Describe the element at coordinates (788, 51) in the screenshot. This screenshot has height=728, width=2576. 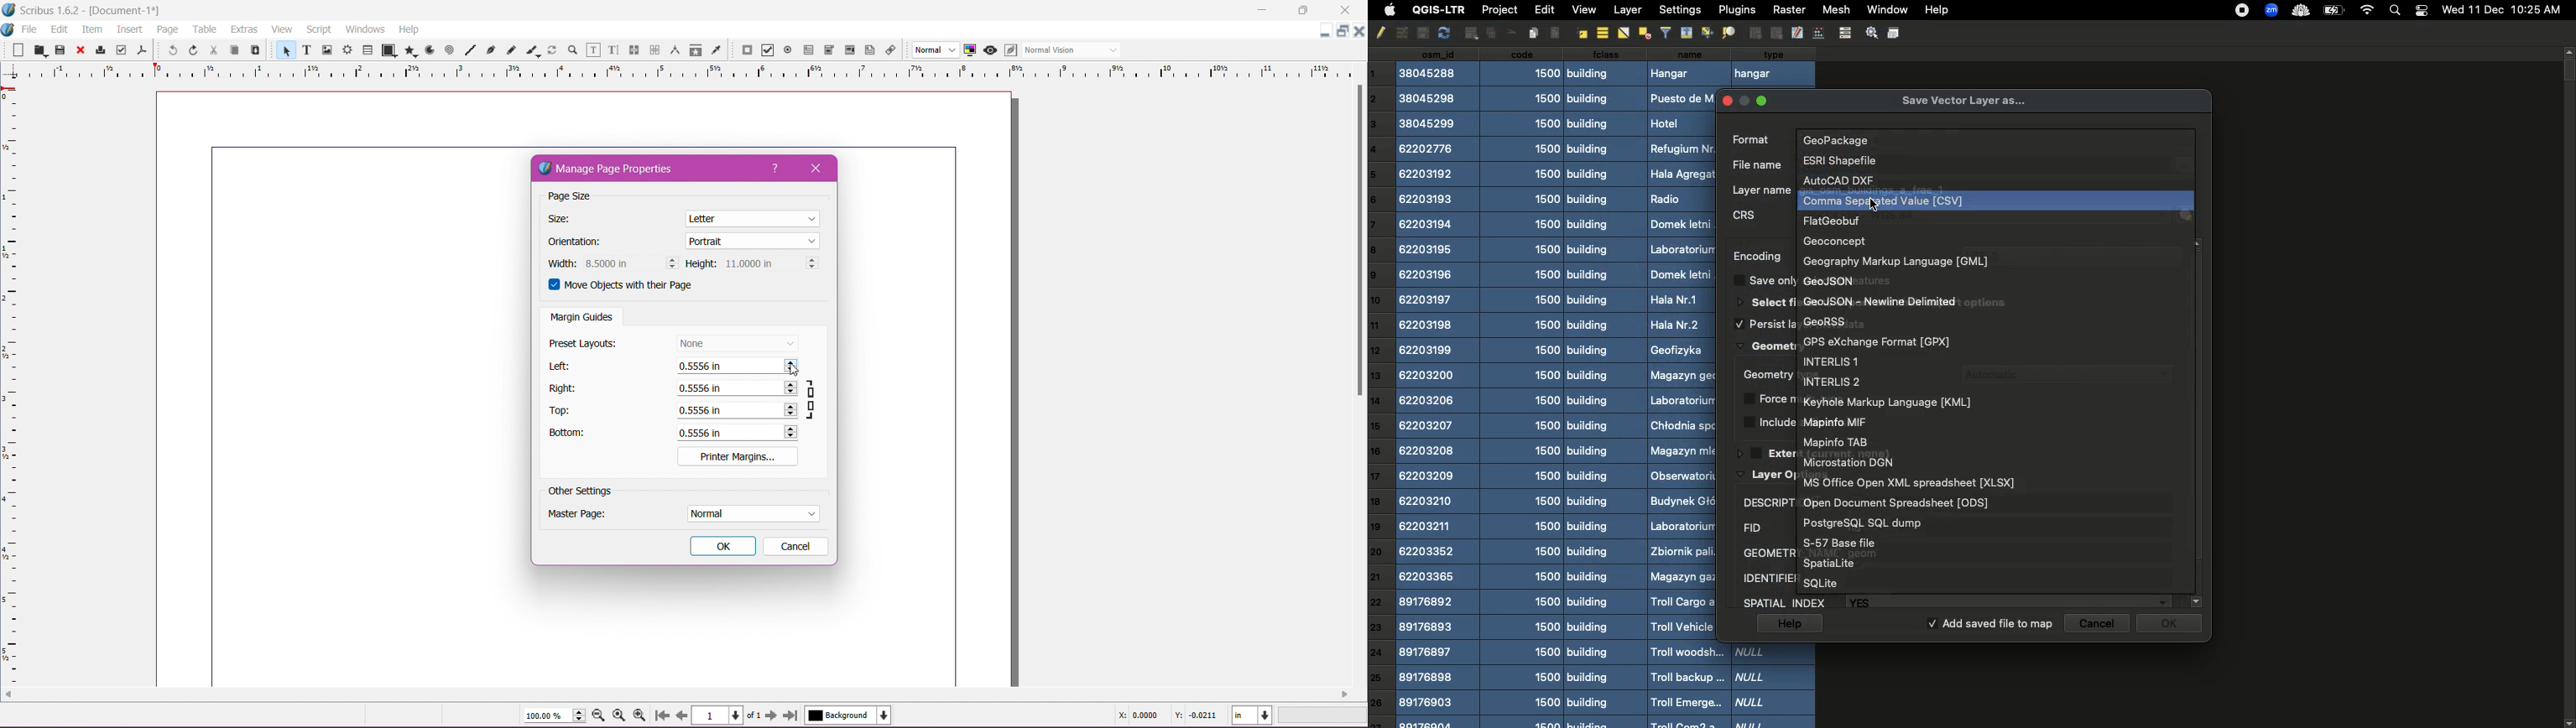
I see `PDF Radio Button` at that location.